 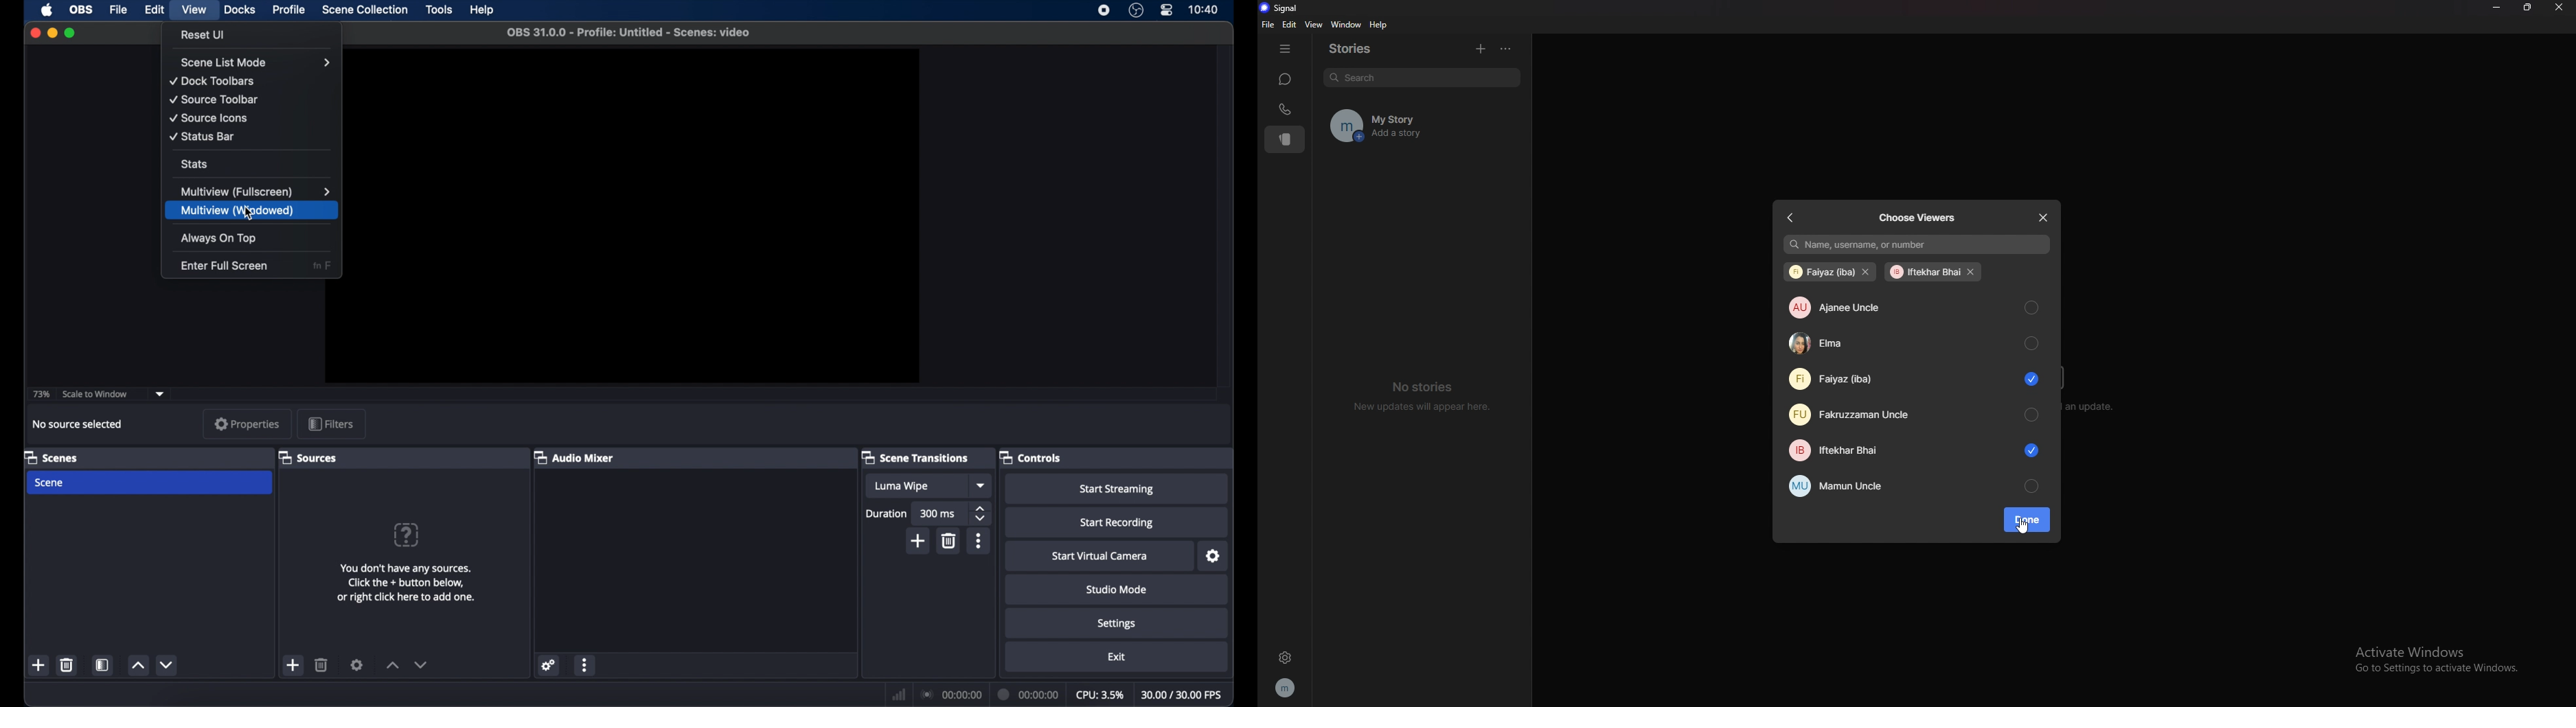 What do you see at coordinates (1166, 10) in the screenshot?
I see `control center` at bounding box center [1166, 10].